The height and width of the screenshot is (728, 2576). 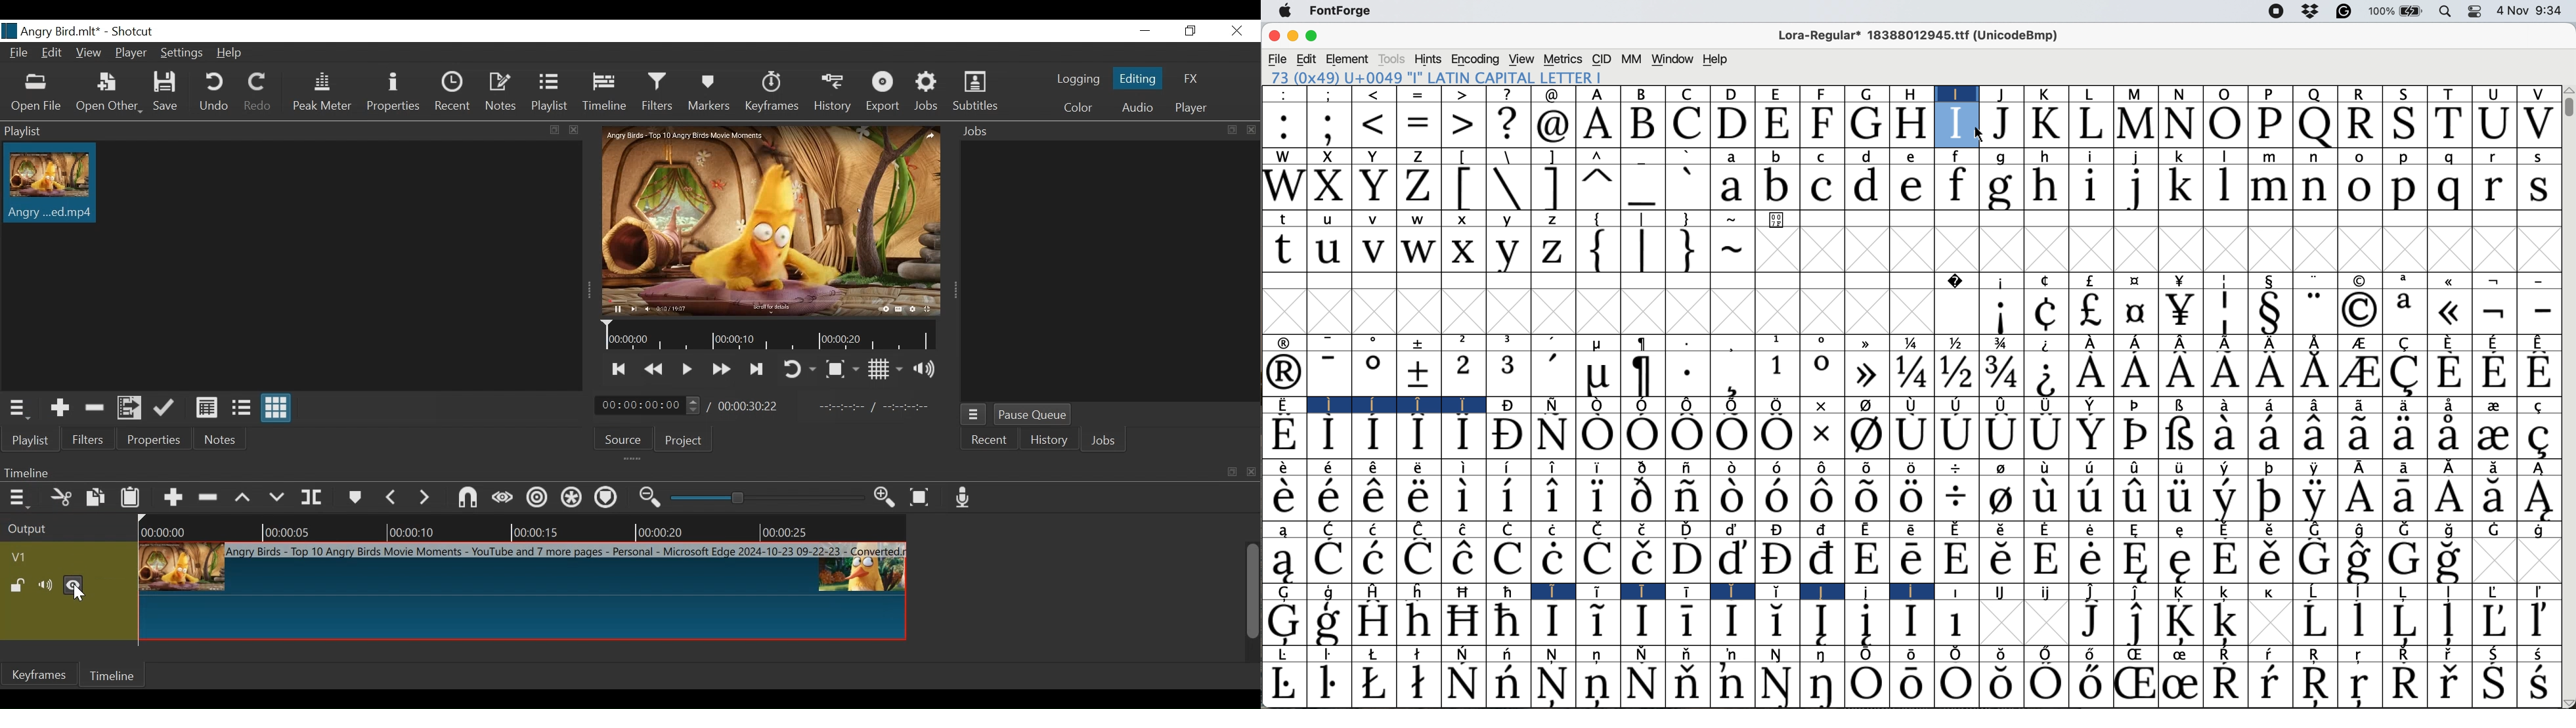 What do you see at coordinates (1598, 655) in the screenshot?
I see `Symbol` at bounding box center [1598, 655].